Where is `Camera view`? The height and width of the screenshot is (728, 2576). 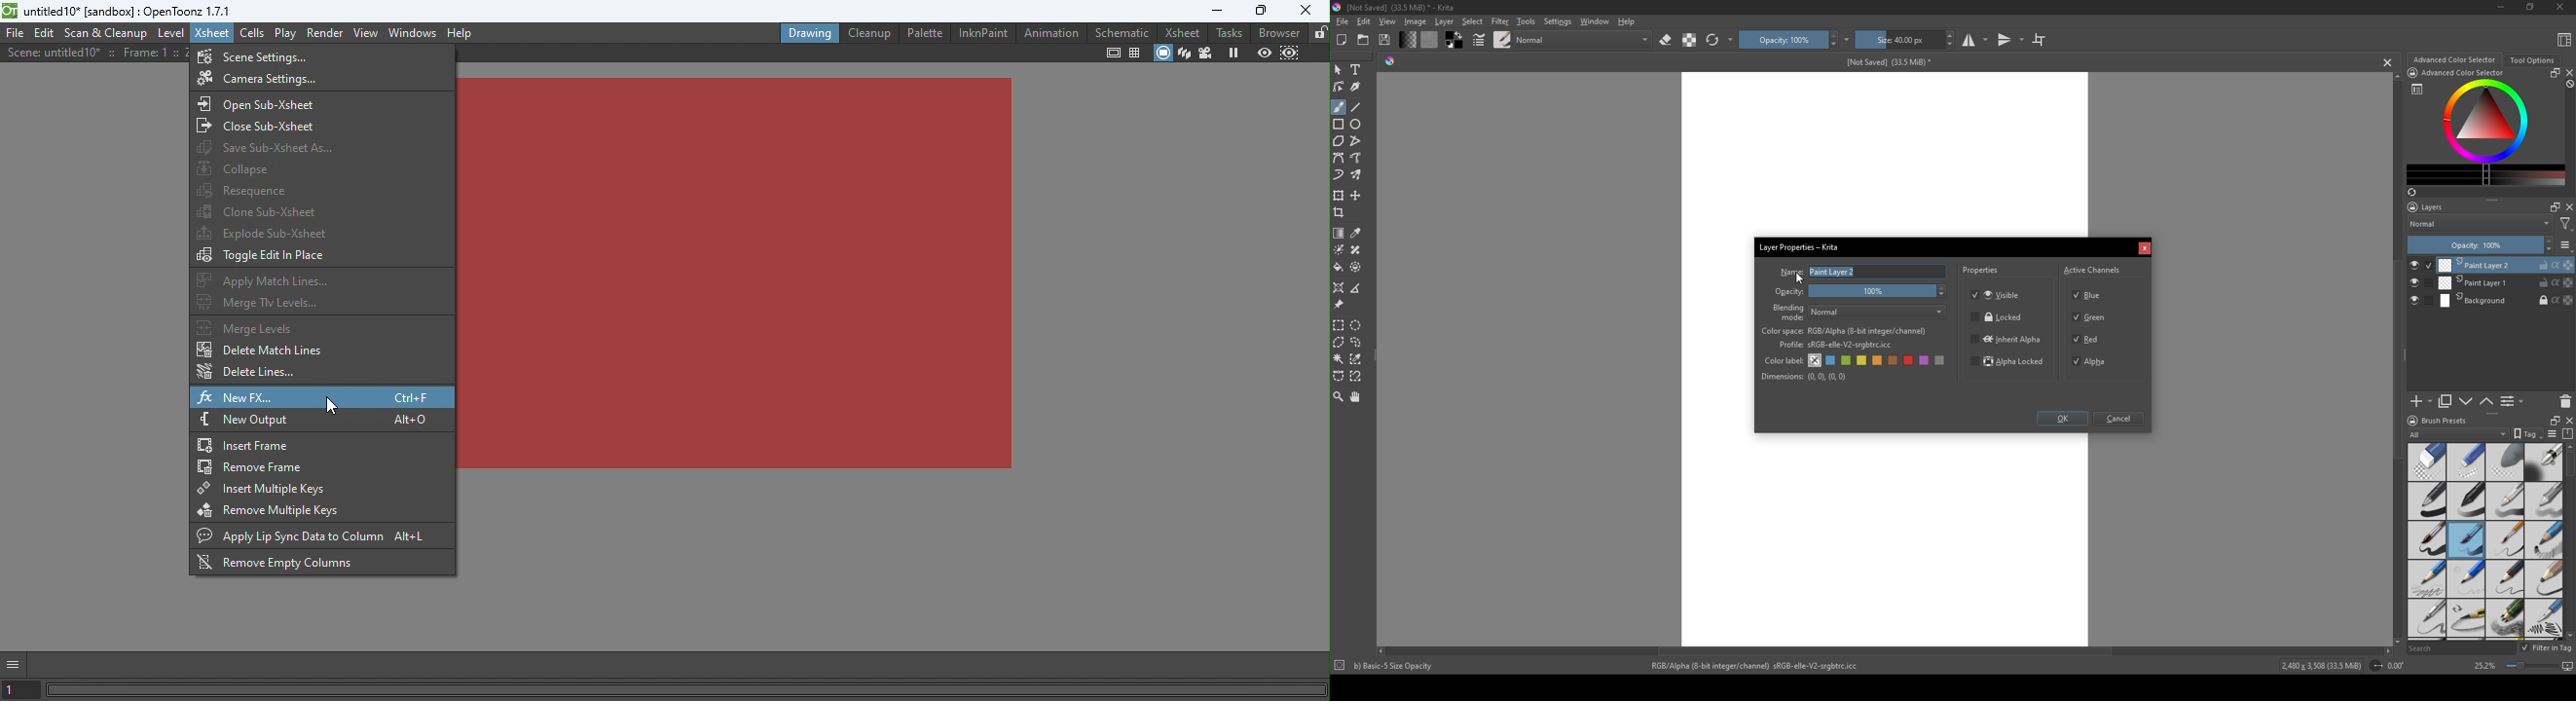
Camera view is located at coordinates (1207, 52).